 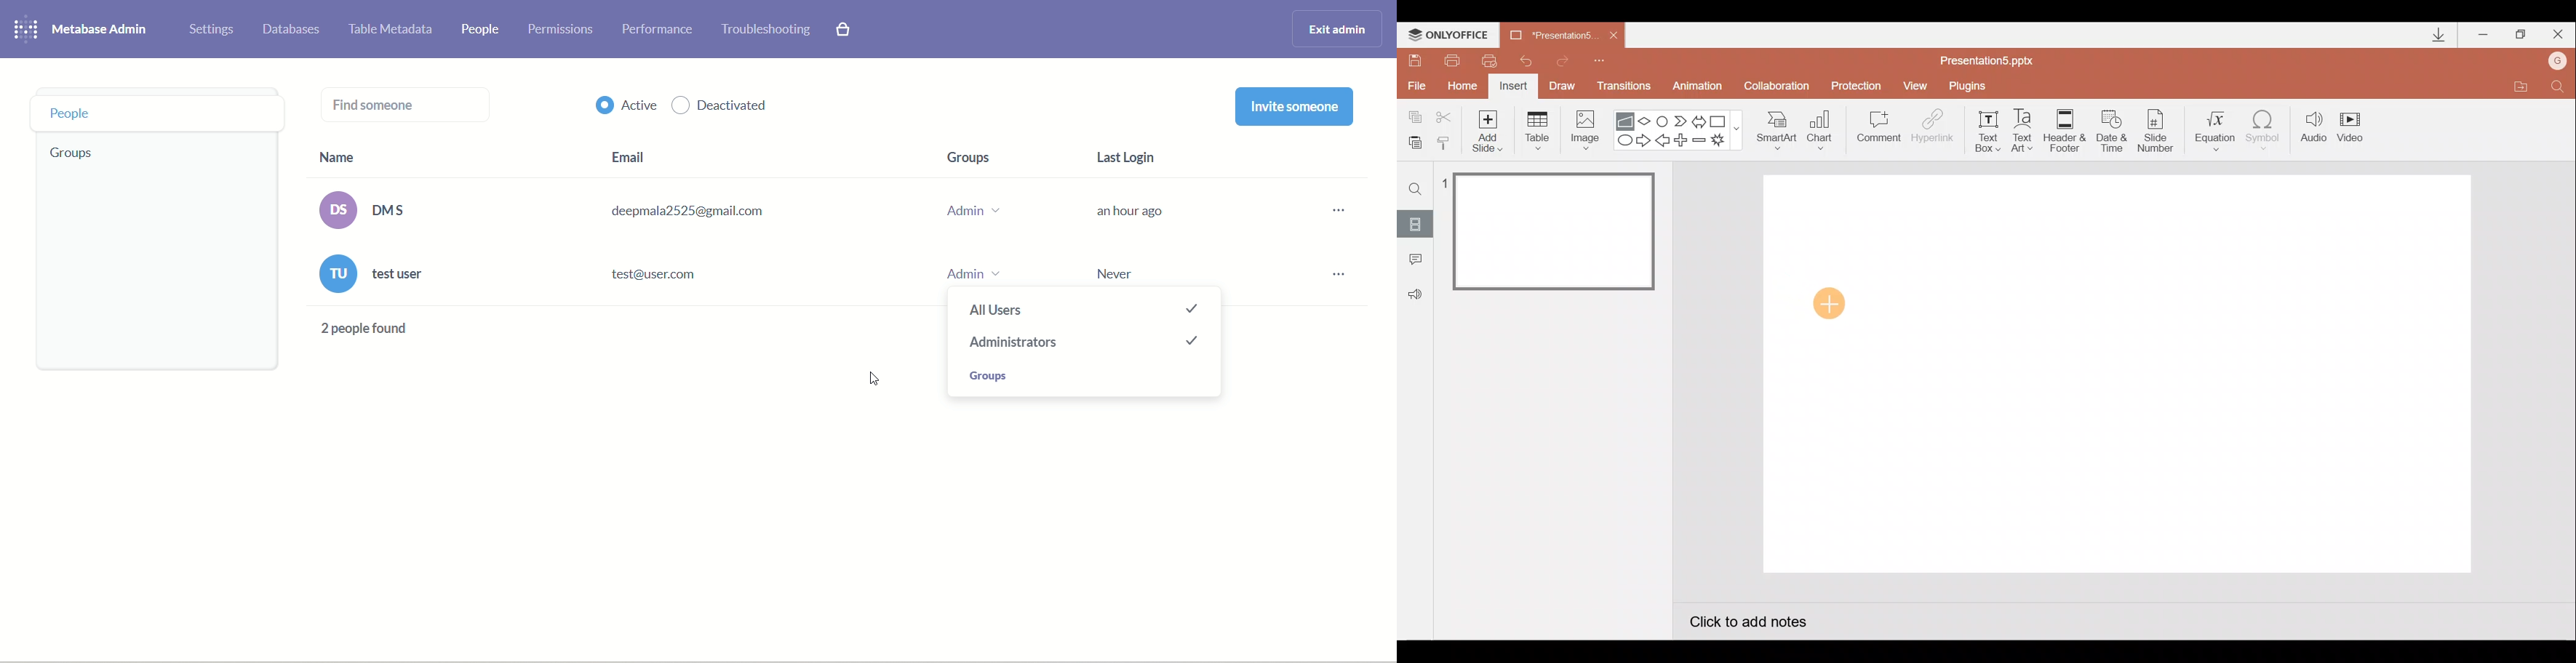 I want to click on Paste, so click(x=1412, y=141).